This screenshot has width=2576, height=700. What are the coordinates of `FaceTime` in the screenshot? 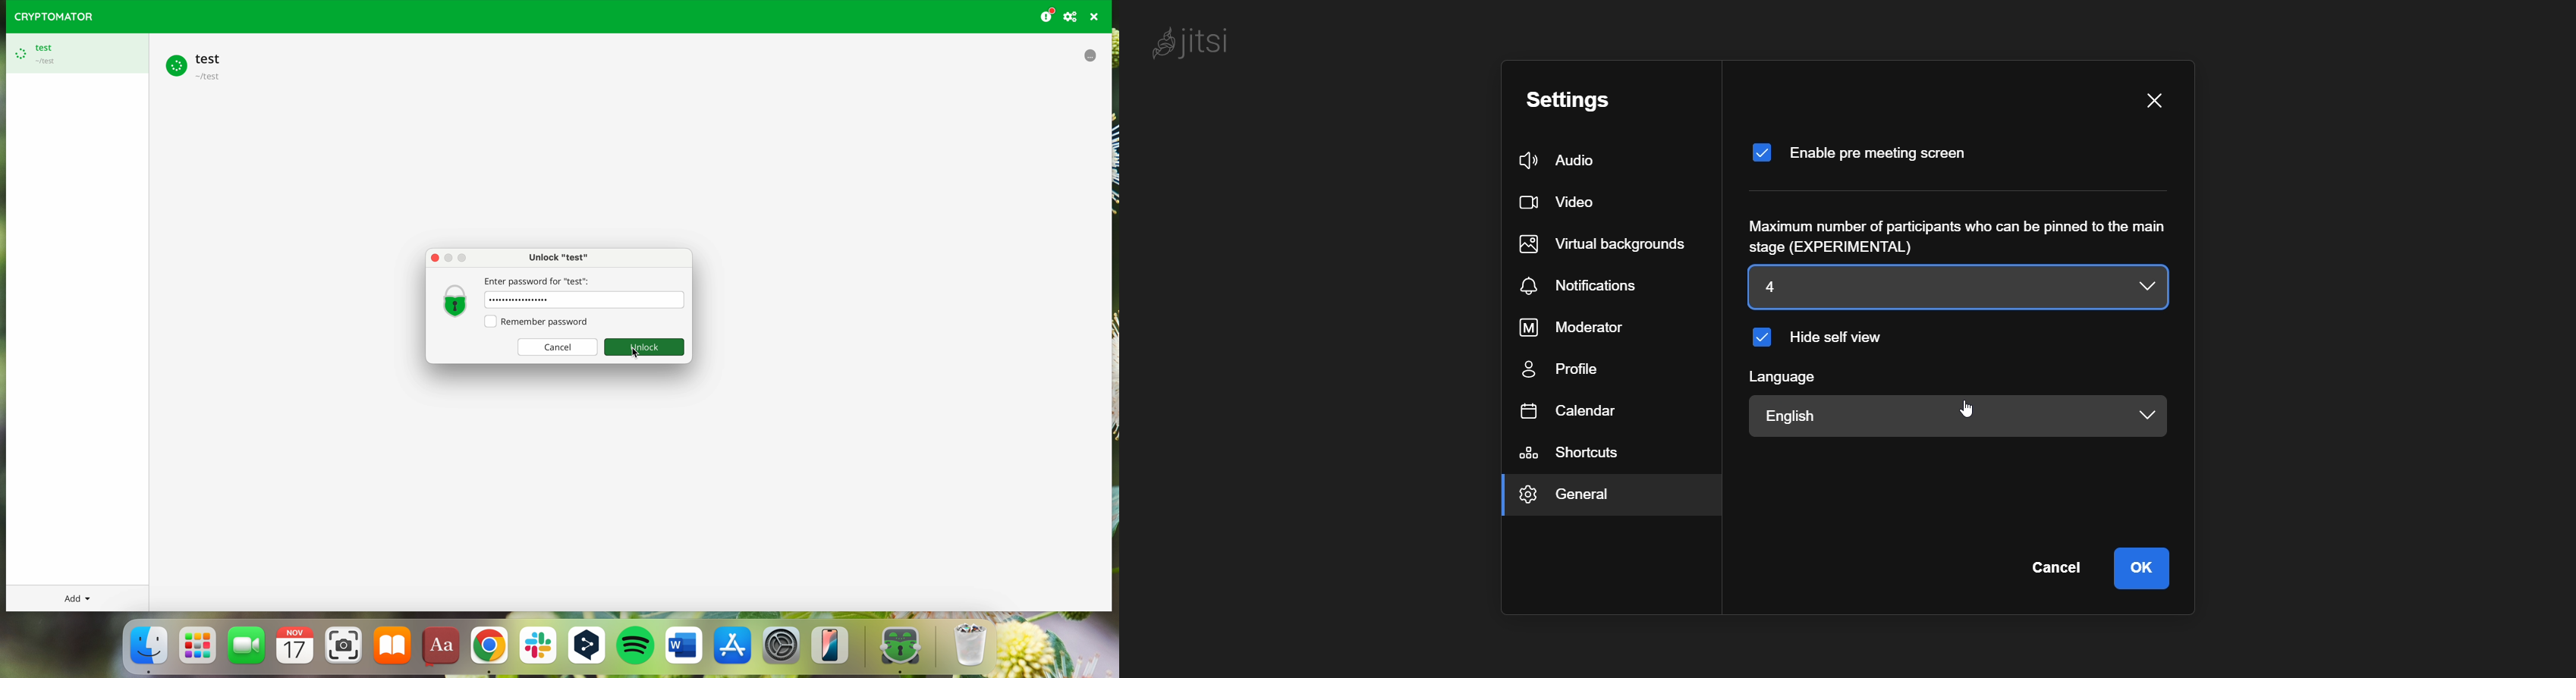 It's located at (248, 648).